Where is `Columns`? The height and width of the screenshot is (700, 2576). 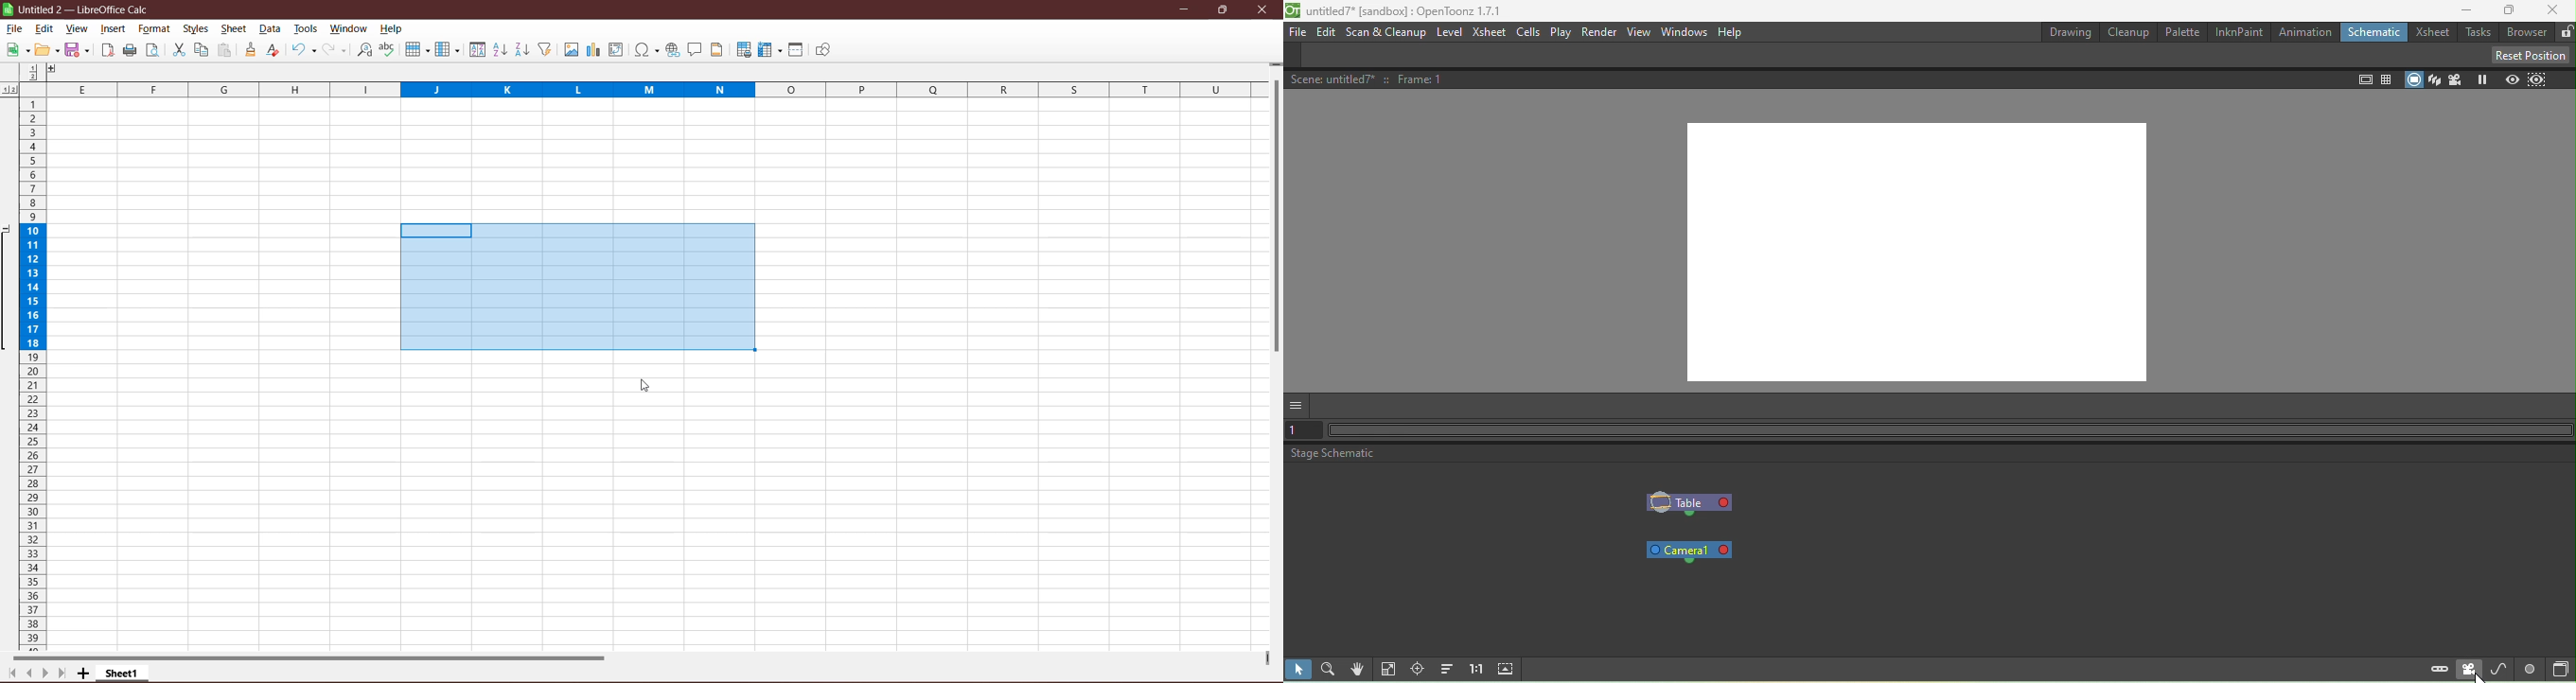 Columns is located at coordinates (447, 49).